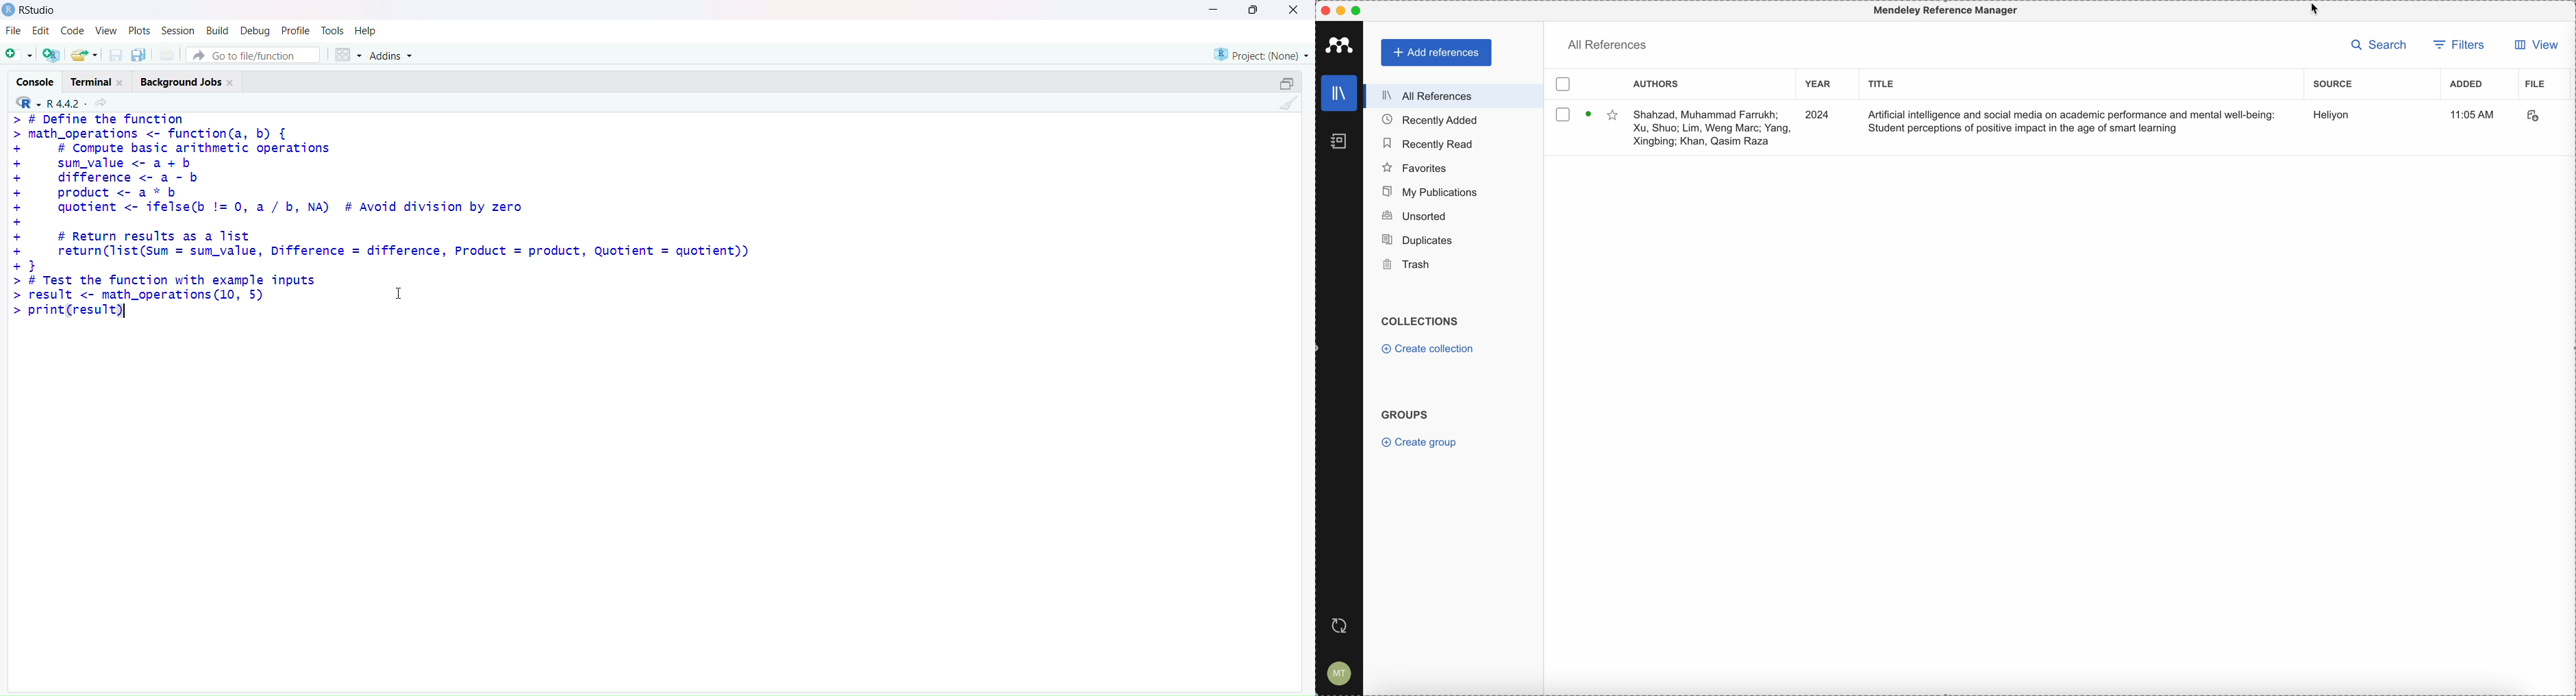 The image size is (2576, 700). What do you see at coordinates (402, 292) in the screenshot?
I see `Text cursor` at bounding box center [402, 292].